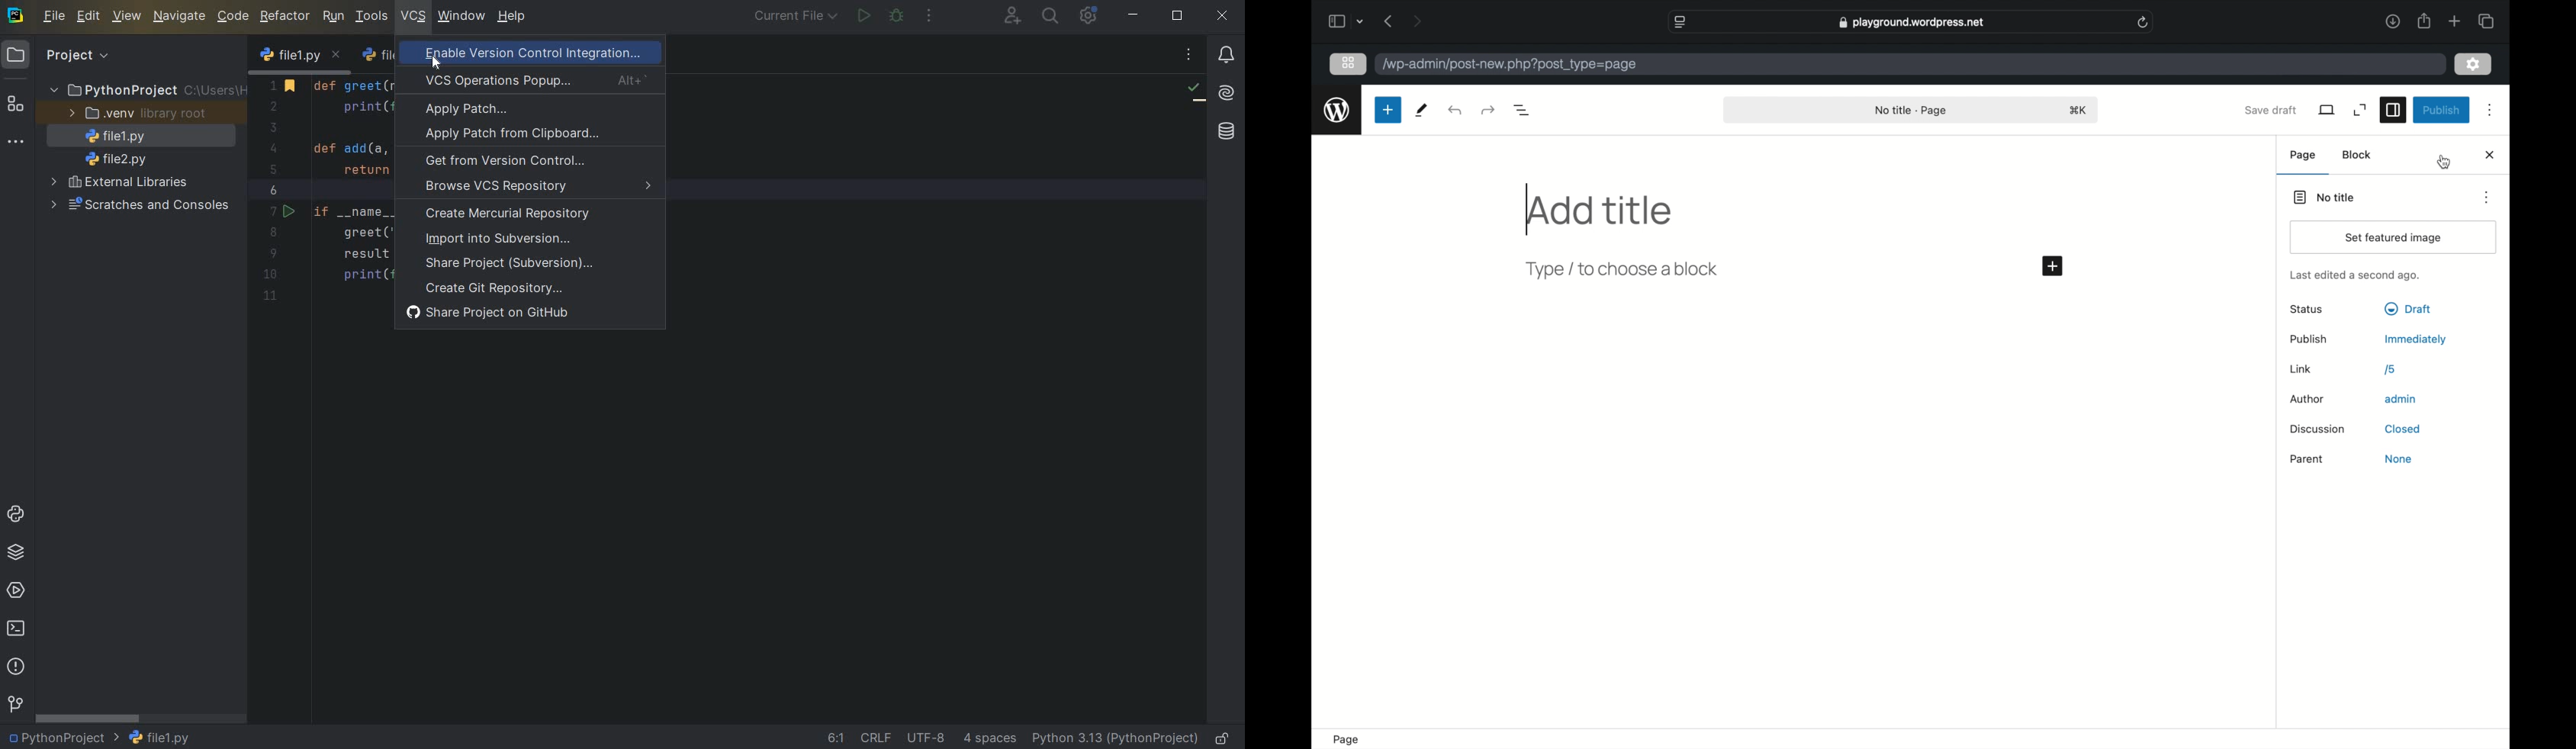 This screenshot has width=2576, height=756. I want to click on downloads, so click(2393, 22).